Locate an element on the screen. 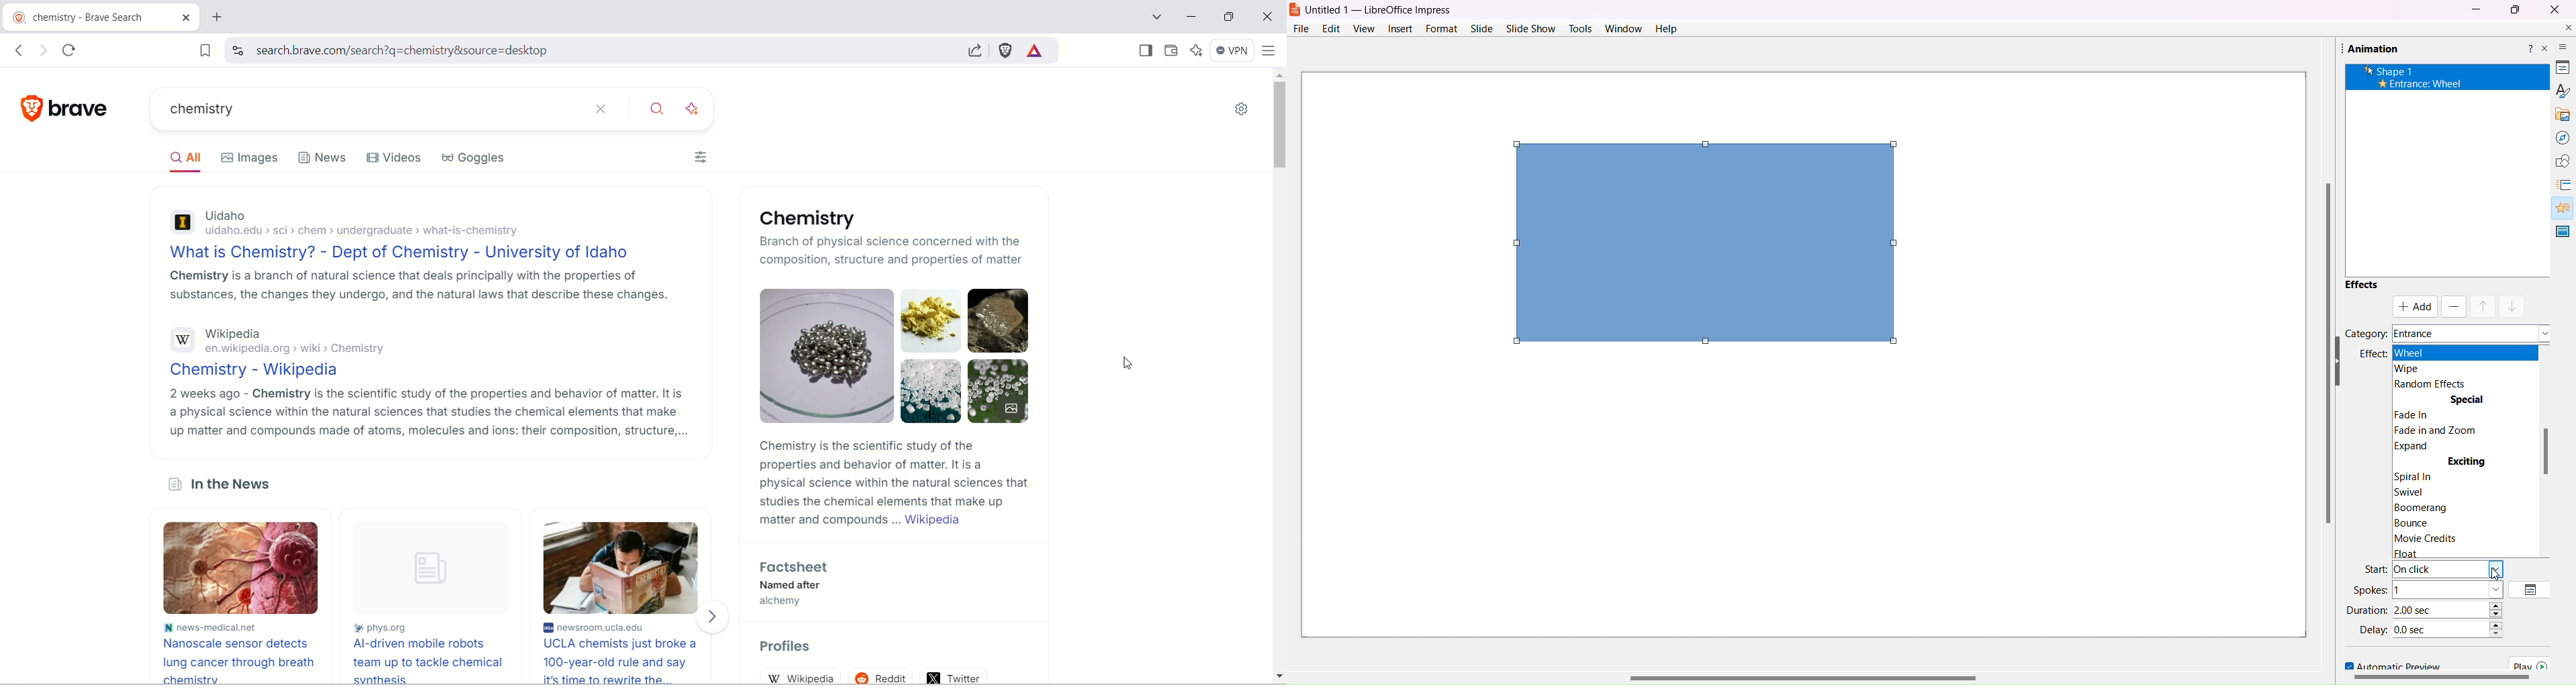 The image size is (2576, 700). Uidaho logo is located at coordinates (181, 223).